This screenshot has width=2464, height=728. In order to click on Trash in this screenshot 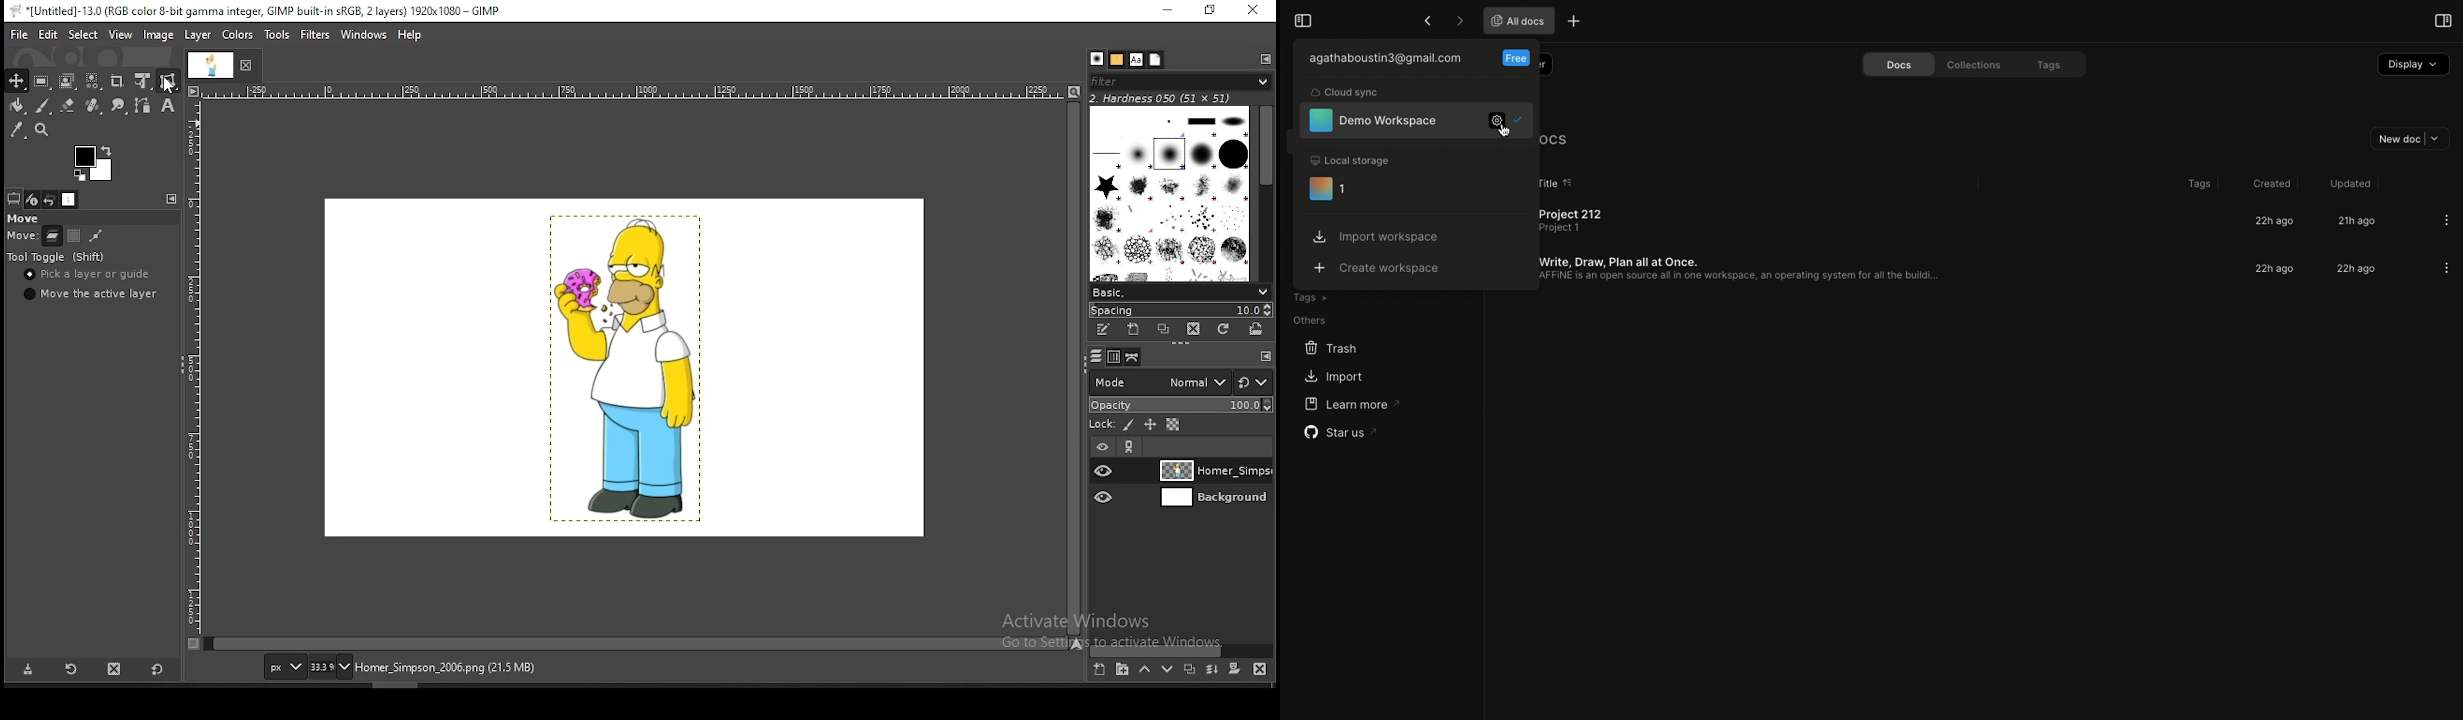, I will do `click(1331, 348)`.